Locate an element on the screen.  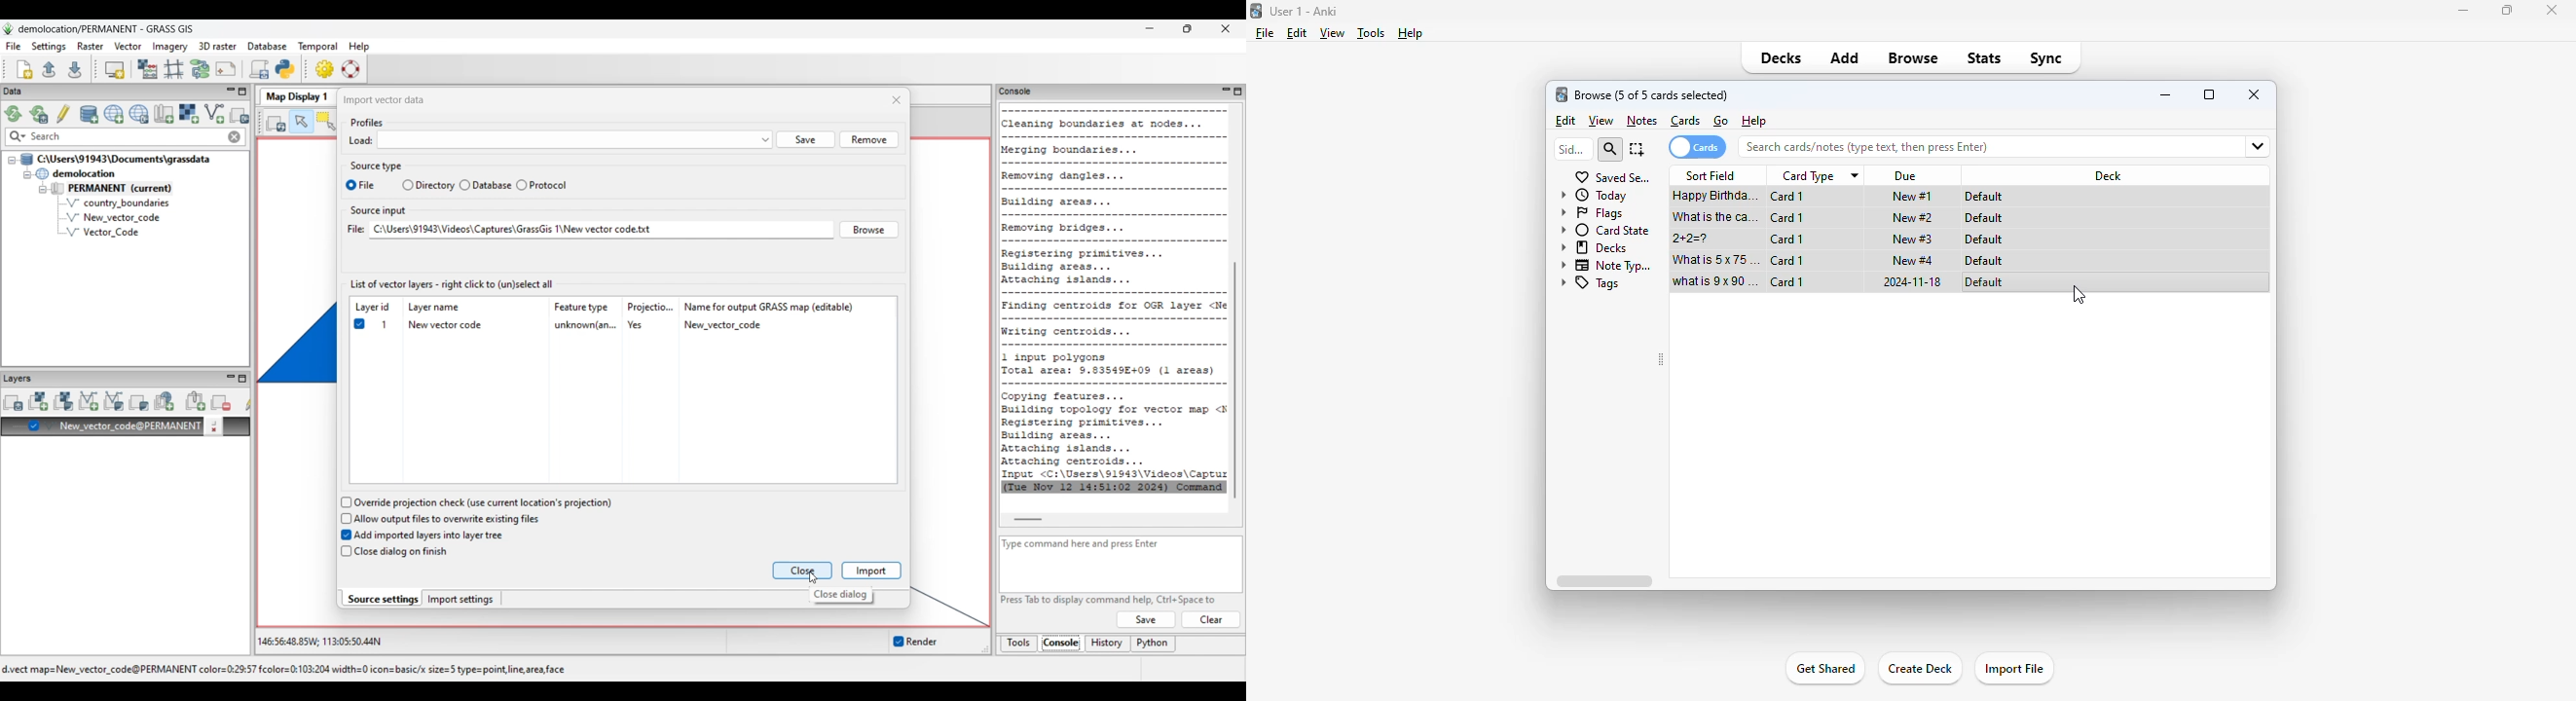
go is located at coordinates (1721, 121).